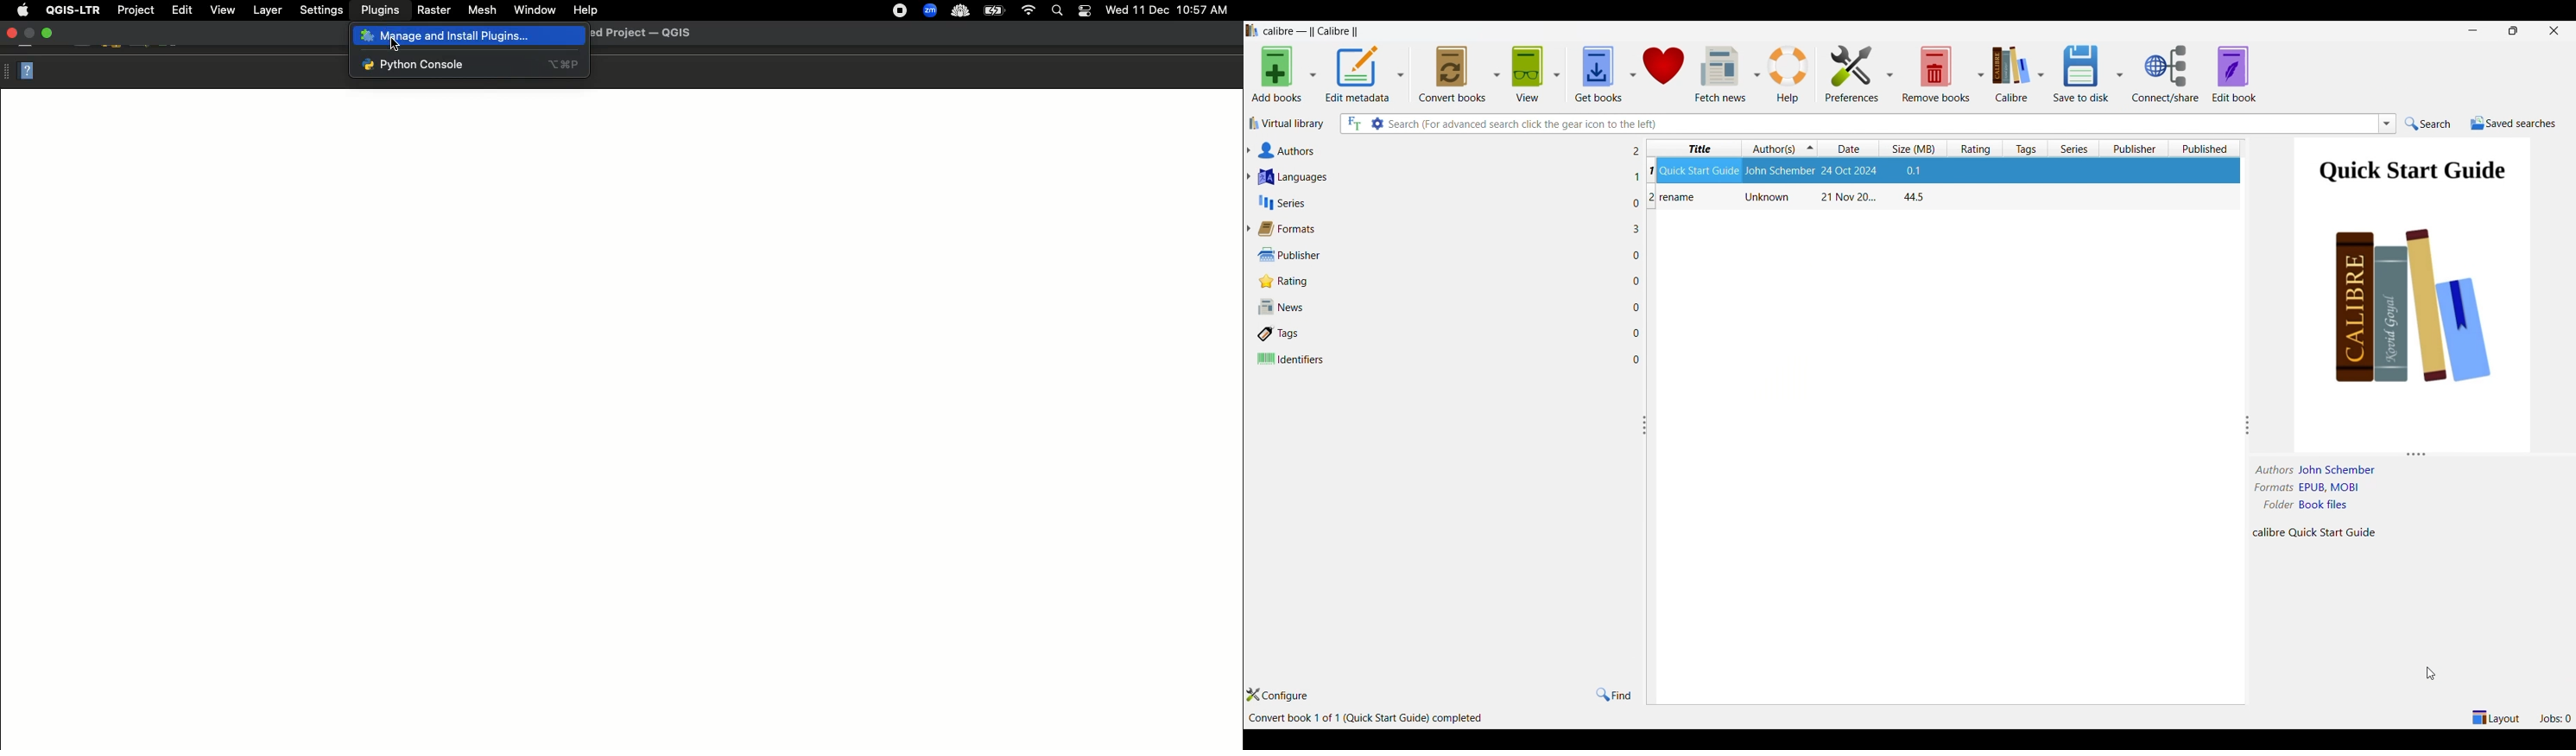 Image resolution: width=2576 pixels, height=756 pixels. I want to click on Extension, so click(902, 11).